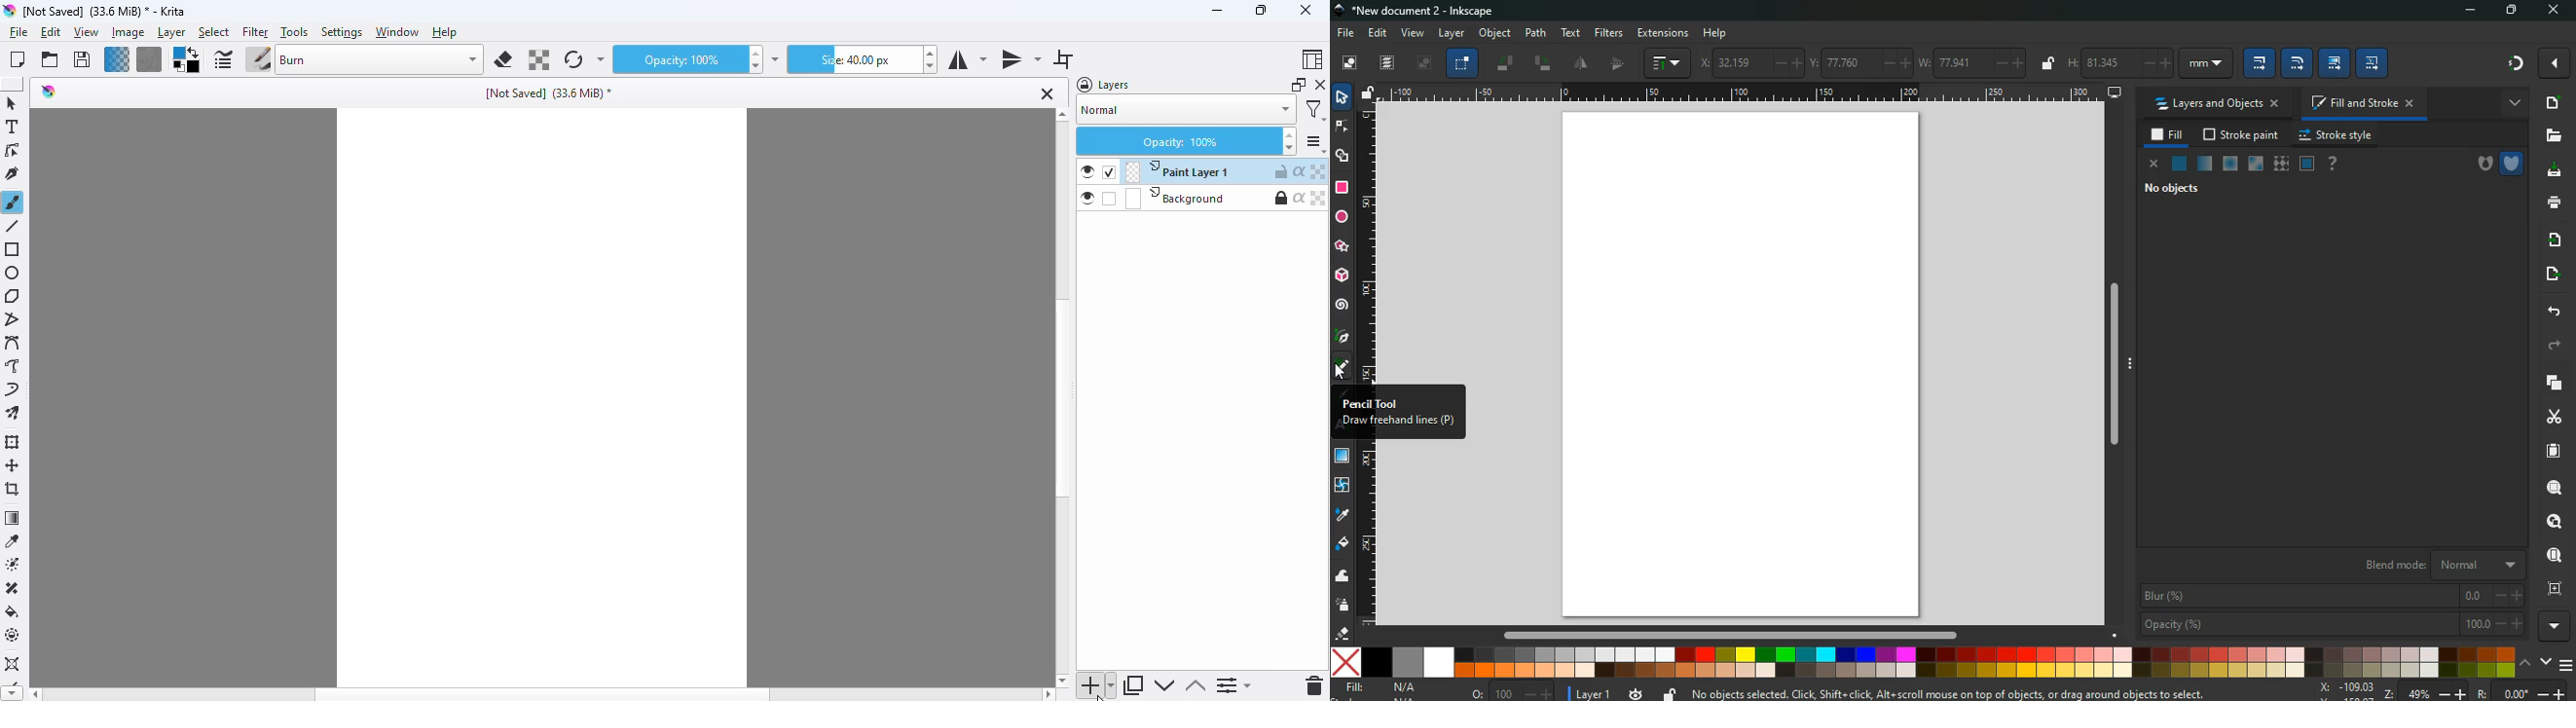 The image size is (2576, 728). What do you see at coordinates (1109, 172) in the screenshot?
I see `selected` at bounding box center [1109, 172].